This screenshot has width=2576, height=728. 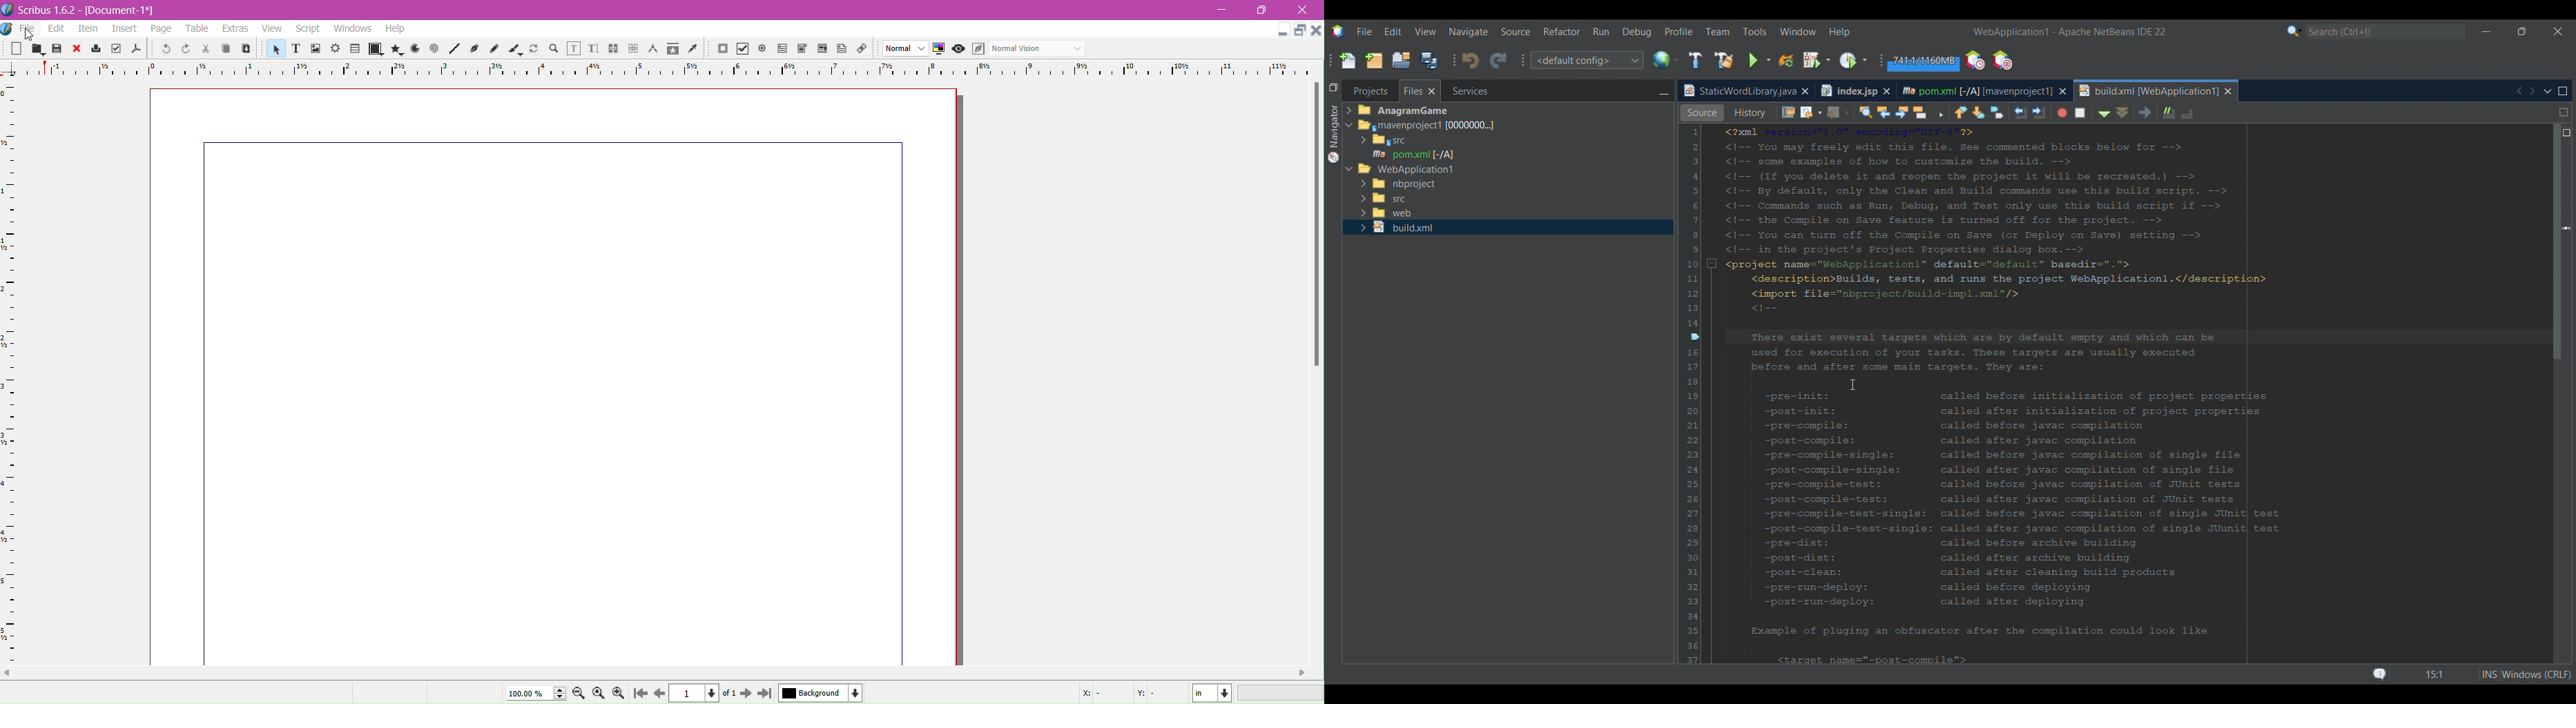 I want to click on measurement unit, so click(x=1212, y=693).